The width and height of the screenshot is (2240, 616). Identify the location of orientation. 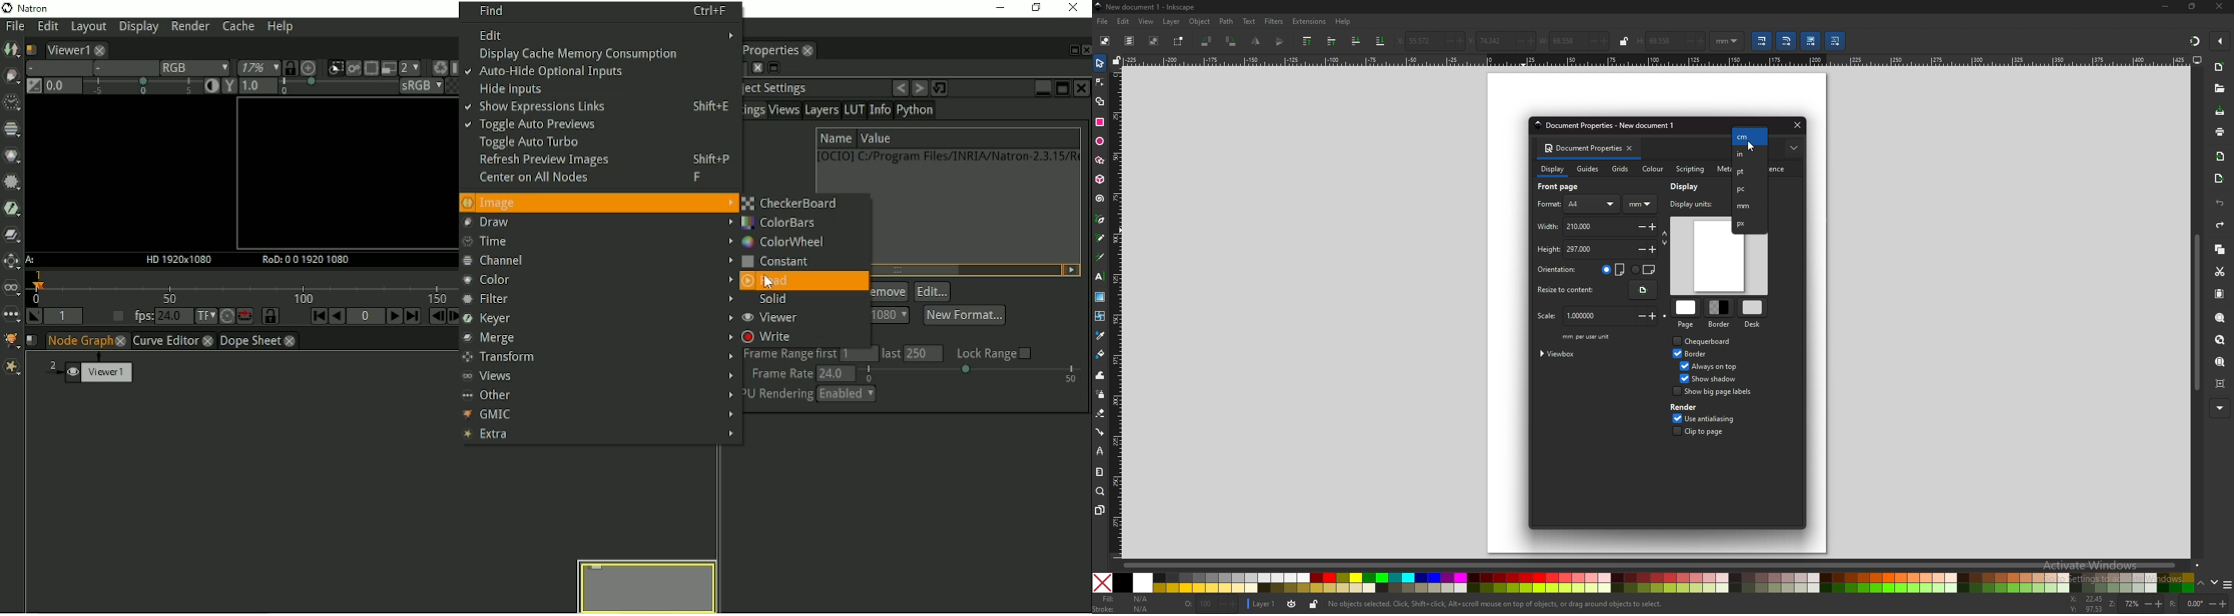
(1560, 270).